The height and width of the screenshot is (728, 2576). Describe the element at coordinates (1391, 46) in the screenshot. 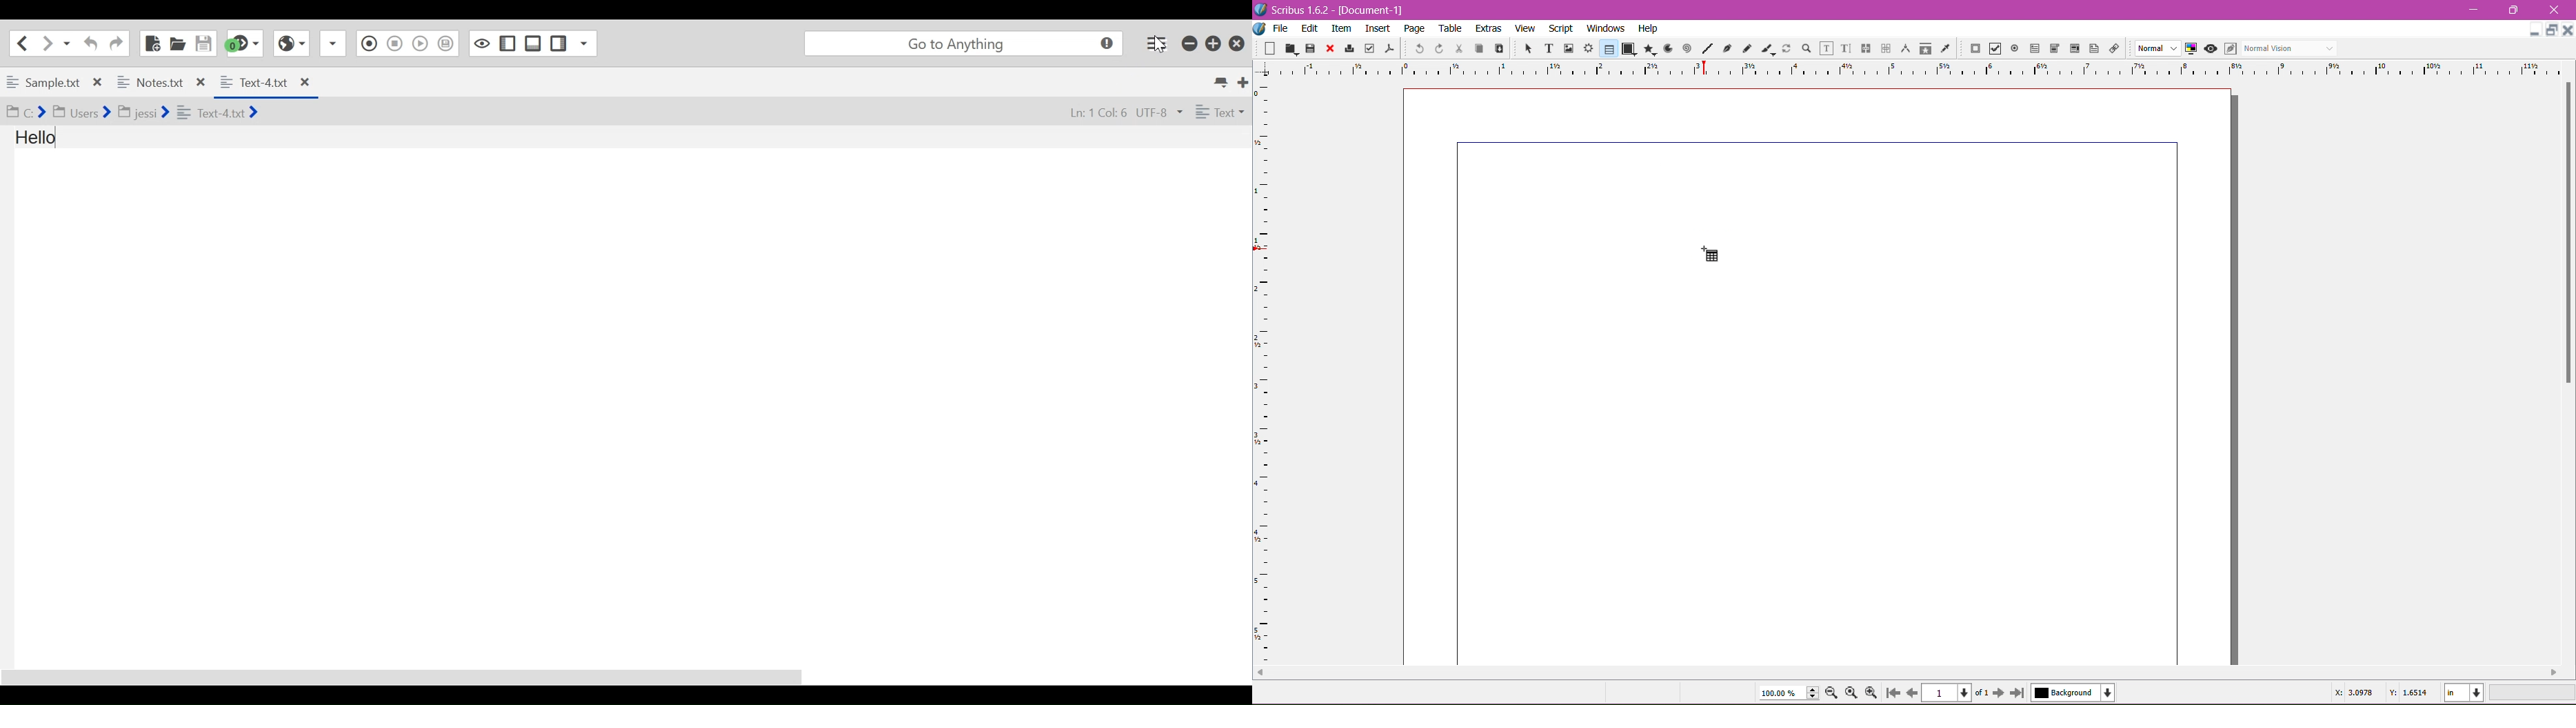

I see `Save as PDF` at that location.